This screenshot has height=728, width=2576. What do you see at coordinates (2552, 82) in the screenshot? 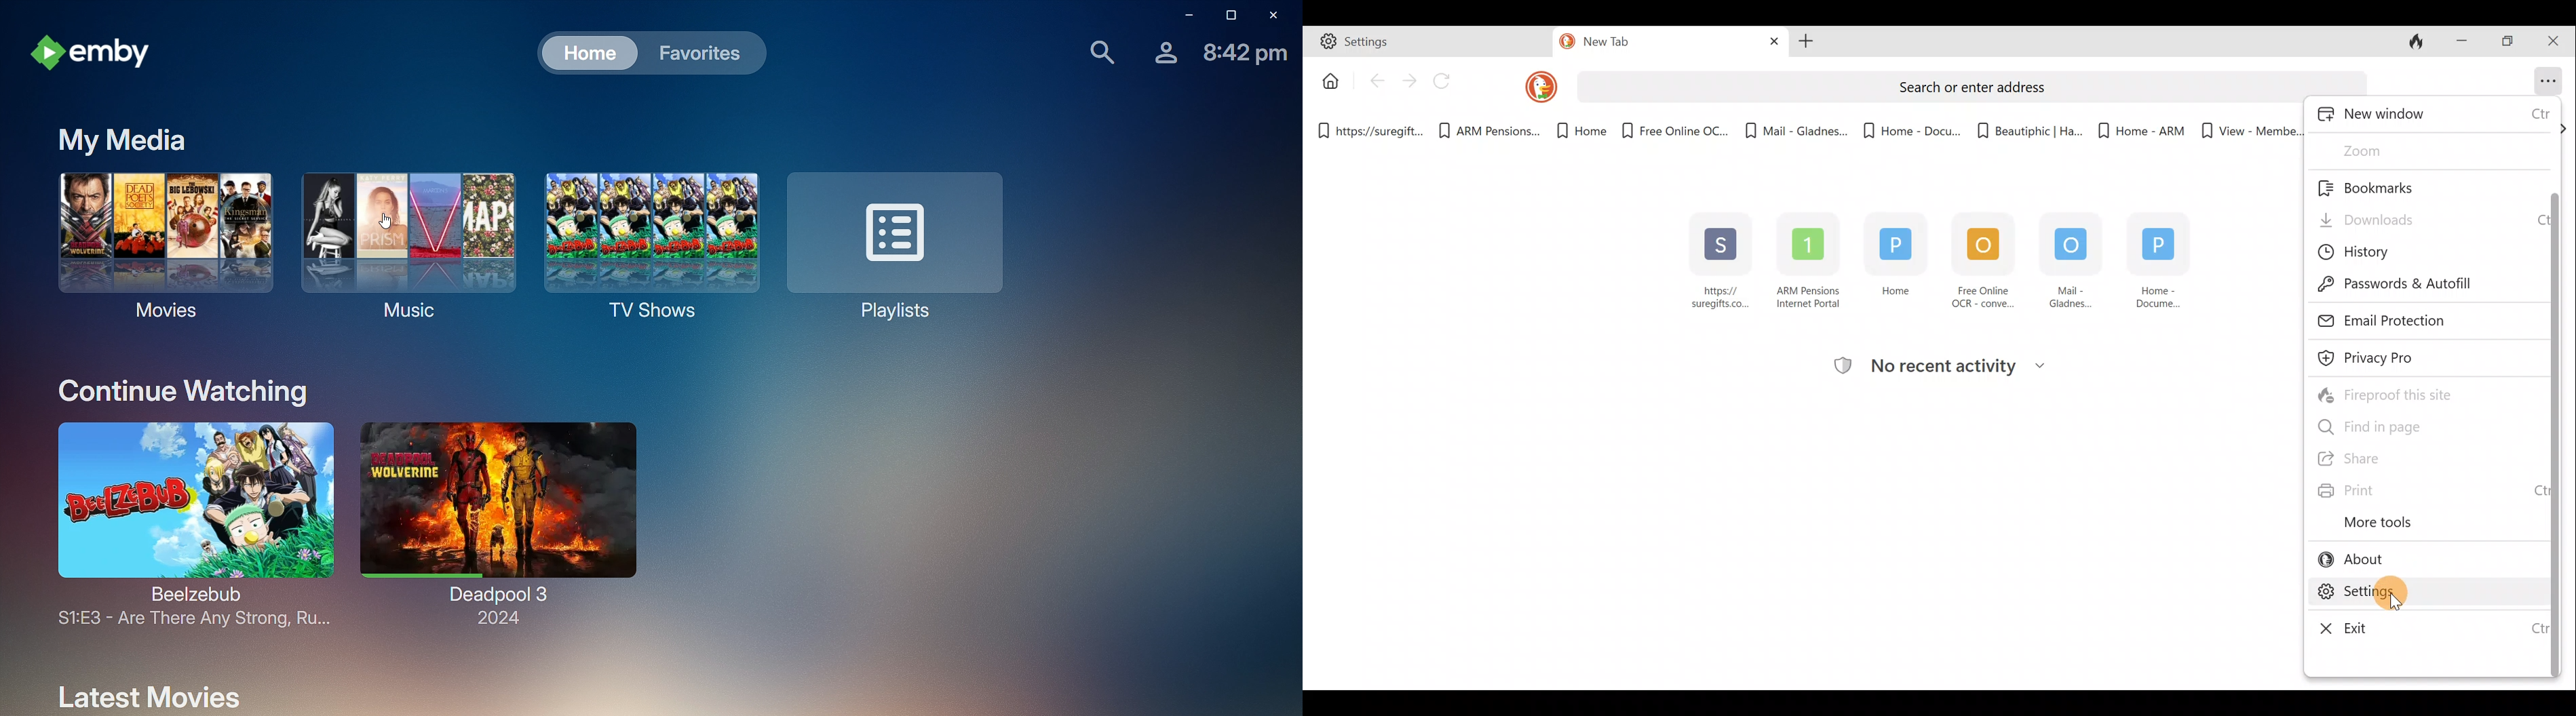
I see `Open application menu` at bounding box center [2552, 82].